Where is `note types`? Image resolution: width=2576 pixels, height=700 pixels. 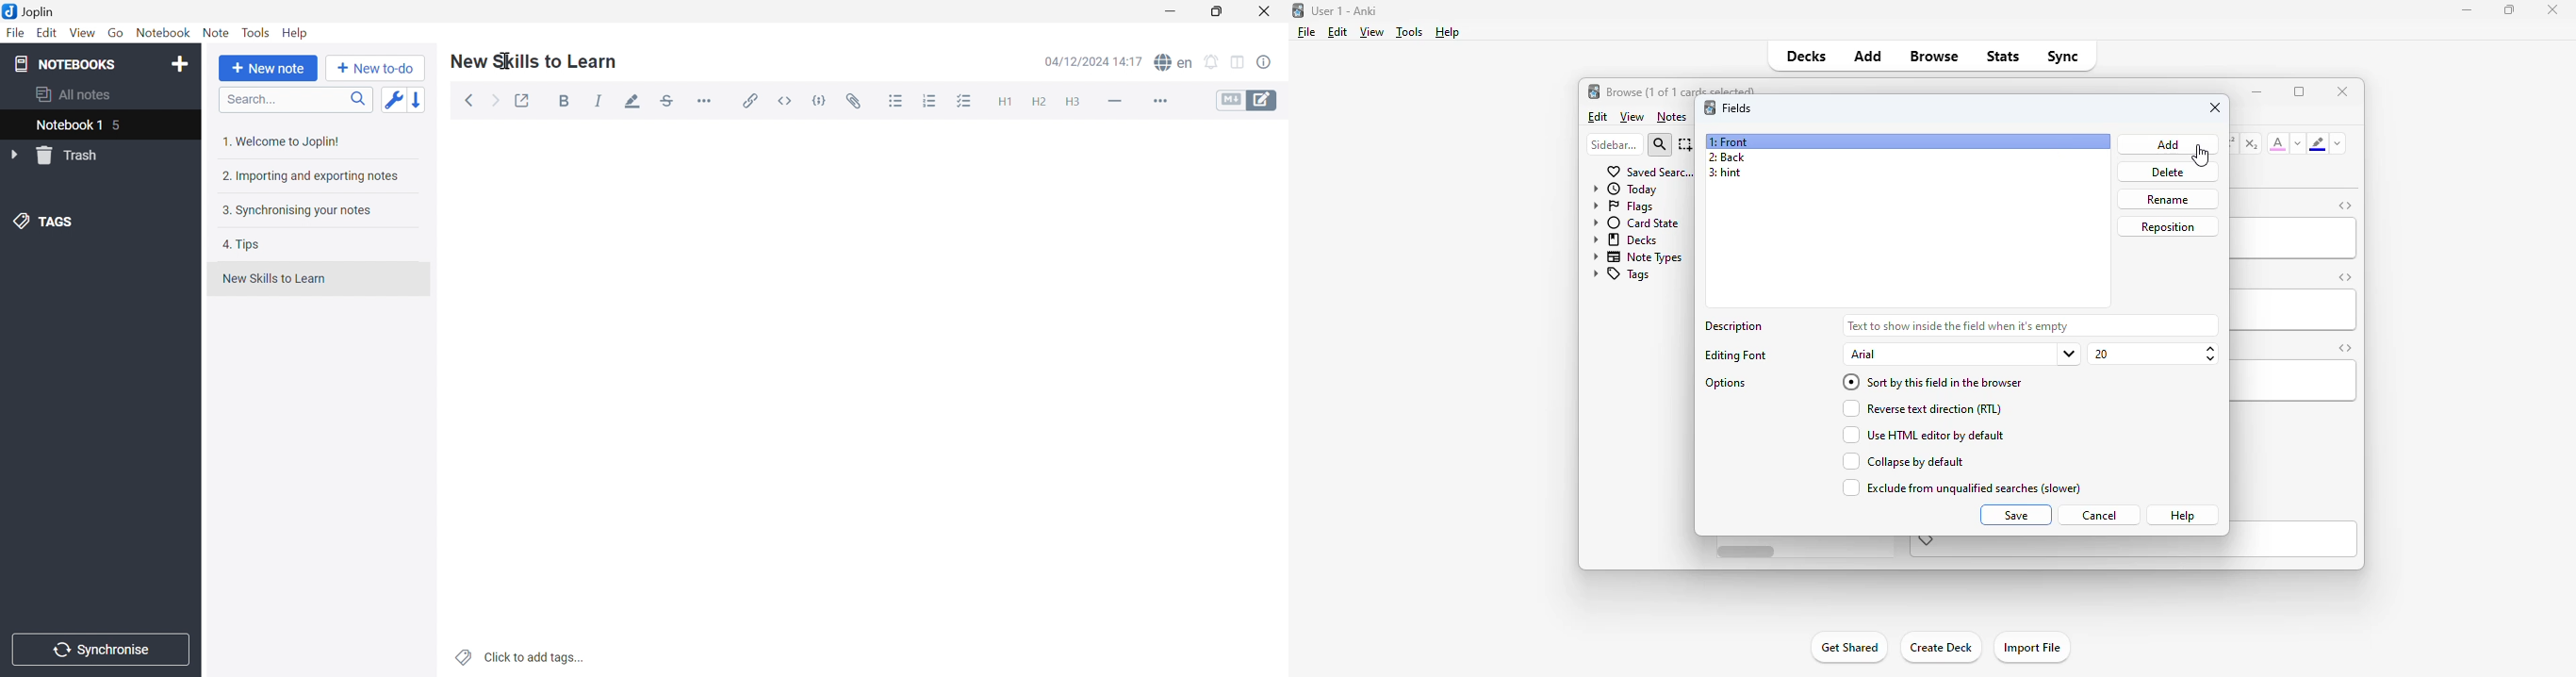
note types is located at coordinates (1638, 256).